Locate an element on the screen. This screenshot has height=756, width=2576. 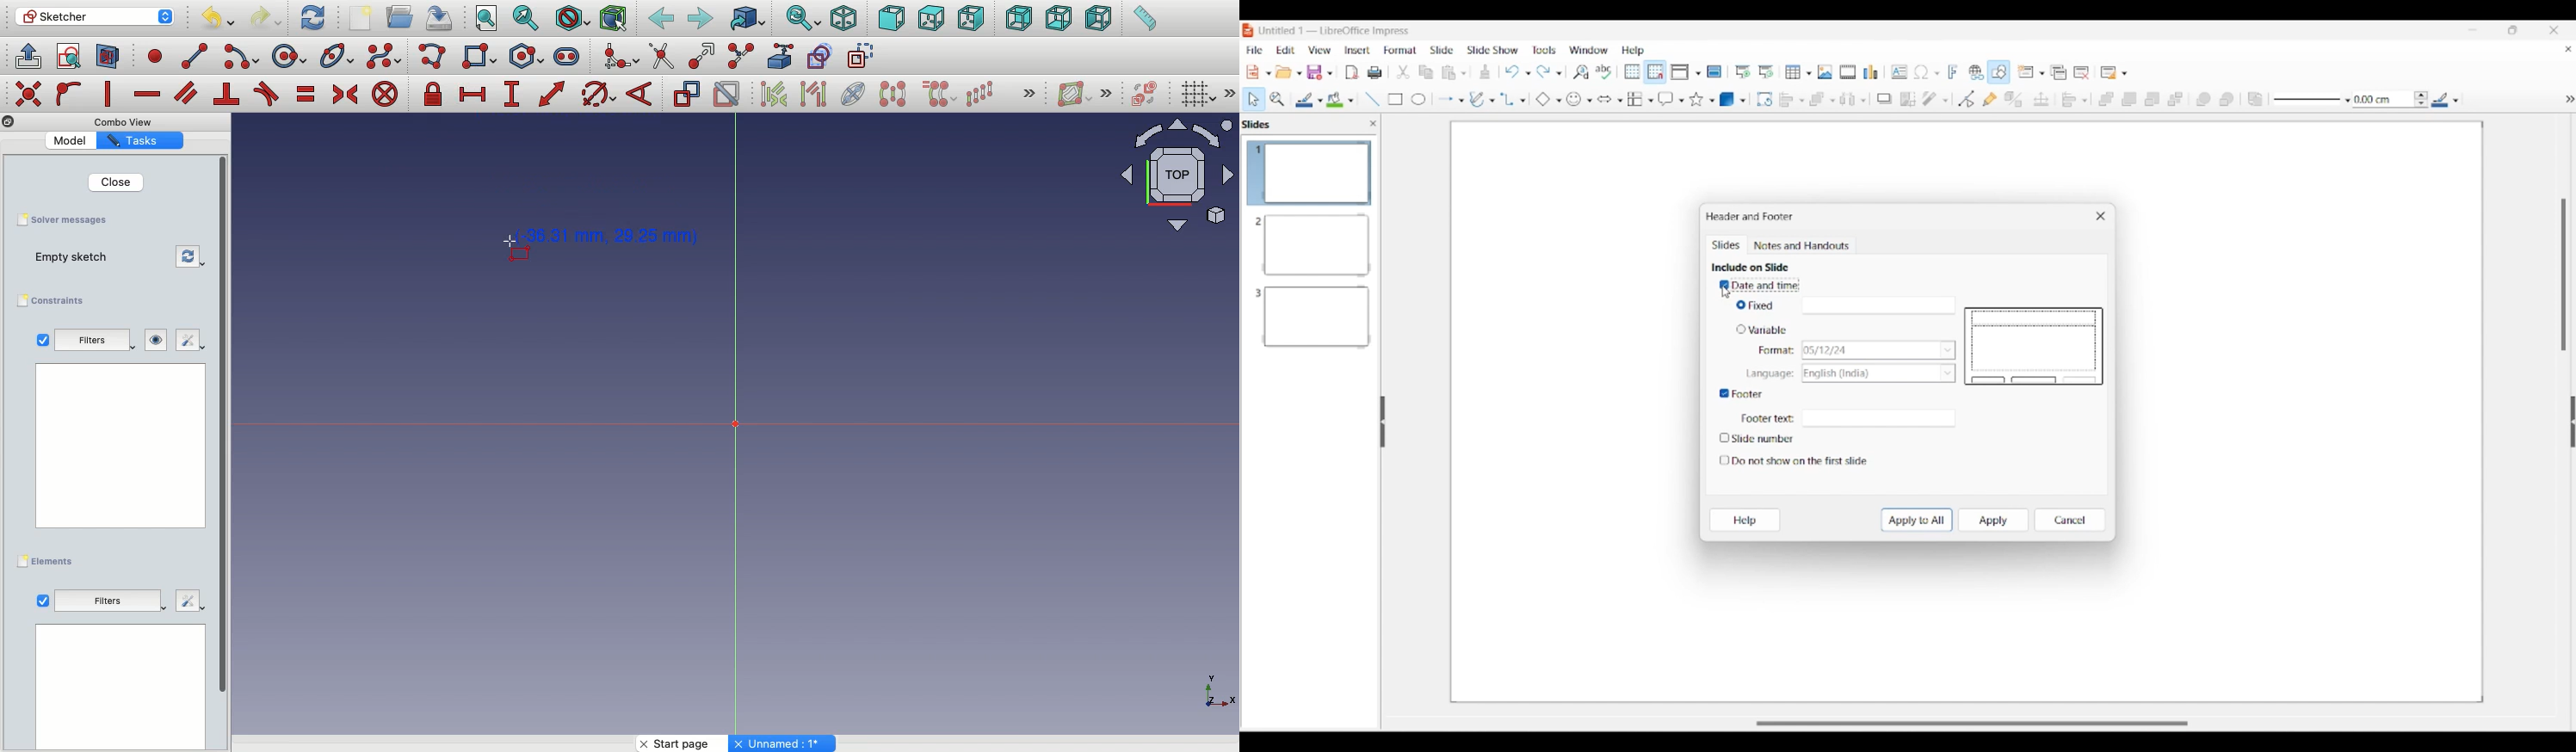
Polygon is located at coordinates (529, 57).